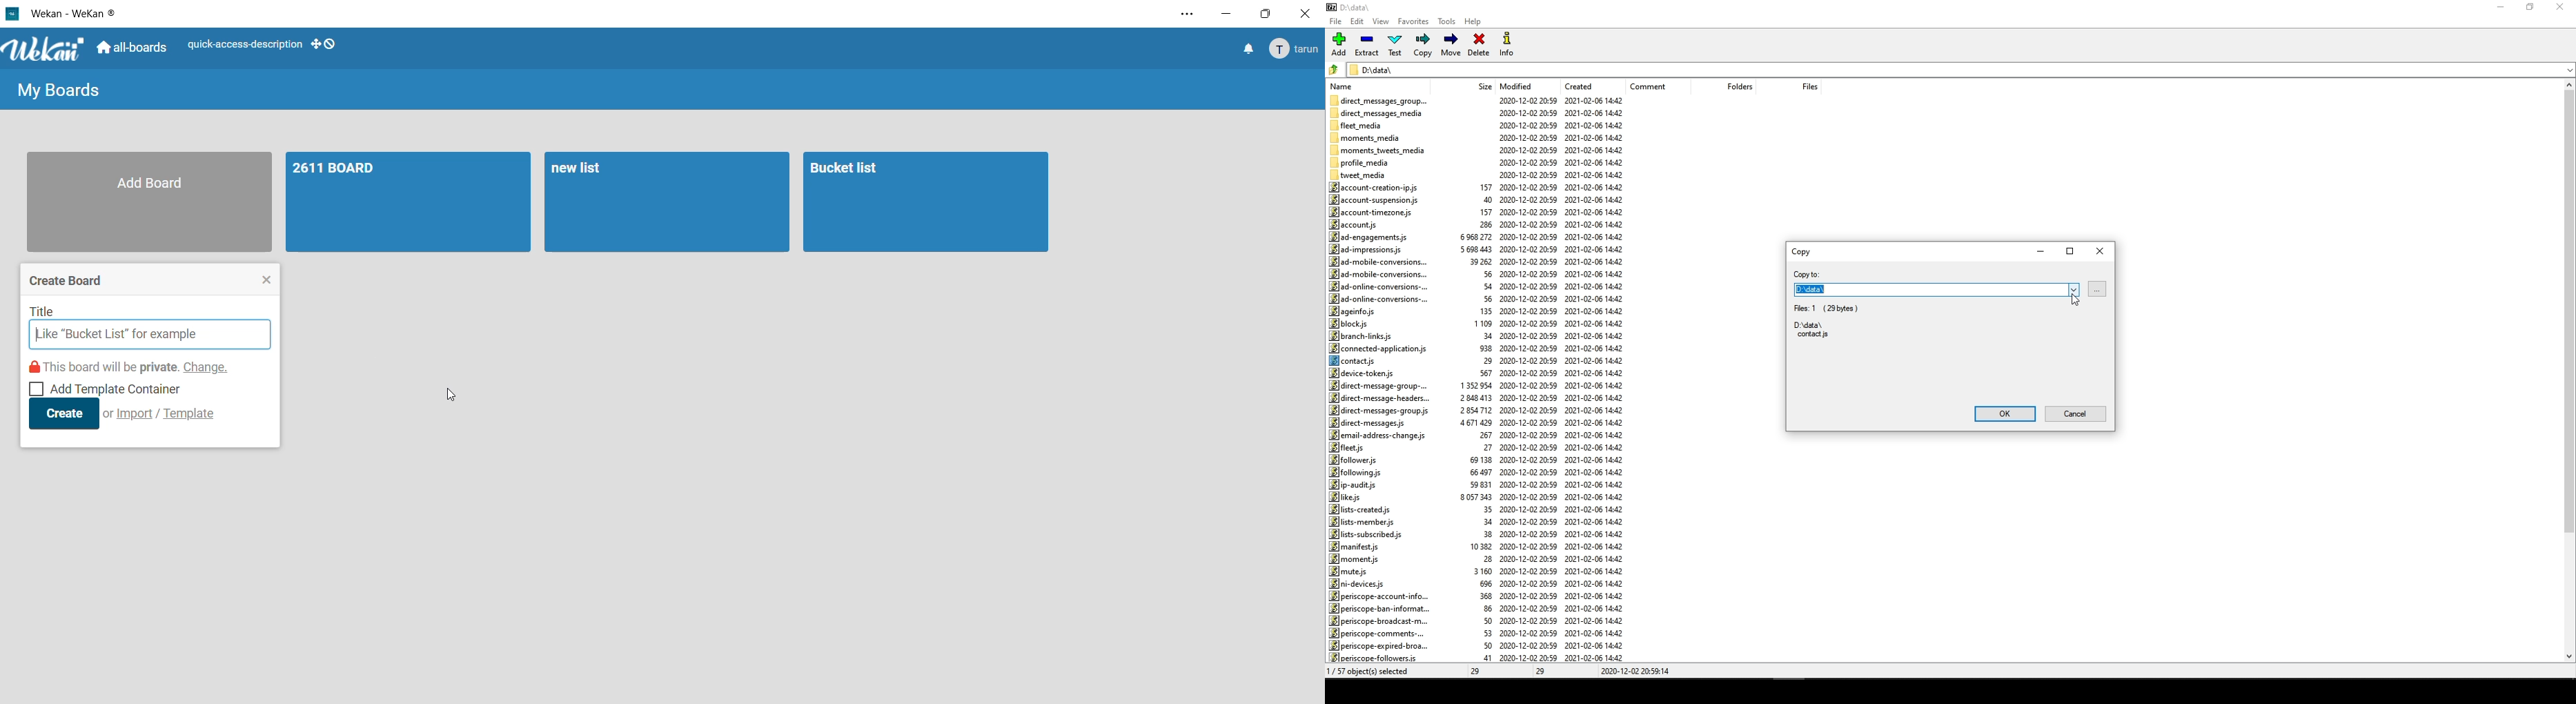 The image size is (2576, 728). What do you see at coordinates (1190, 13) in the screenshot?
I see `settings` at bounding box center [1190, 13].